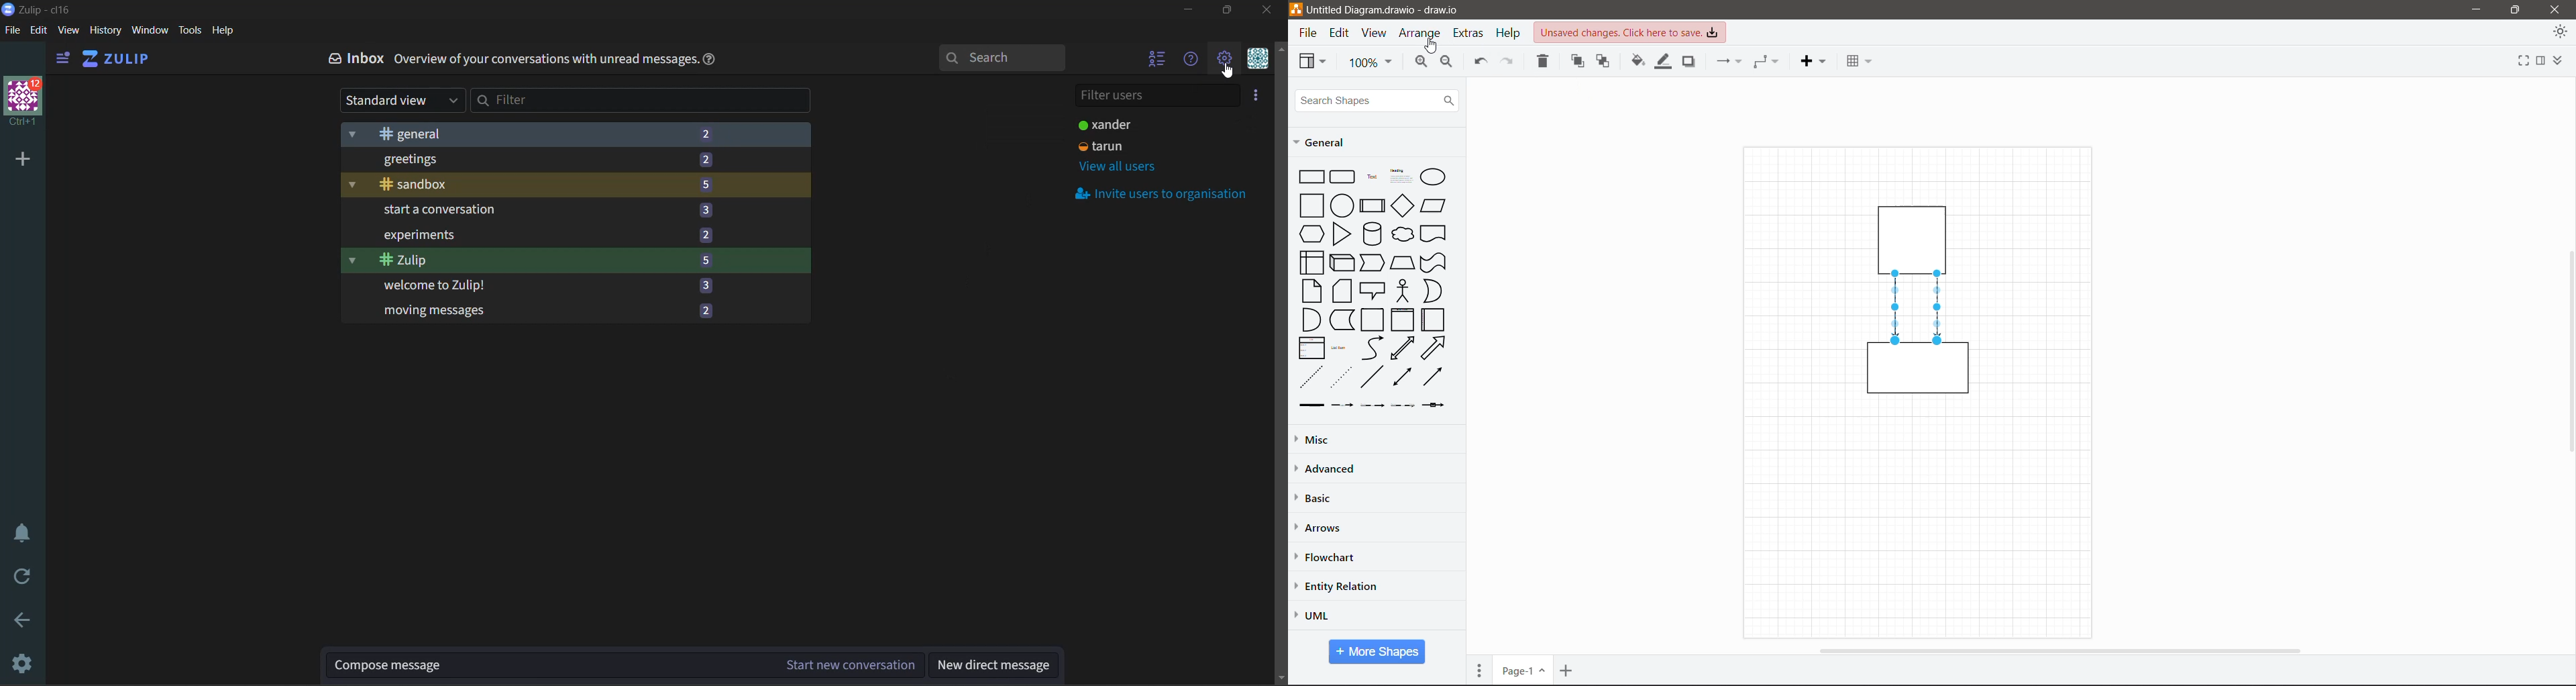 This screenshot has height=700, width=2576. I want to click on connector label, so click(1342, 405).